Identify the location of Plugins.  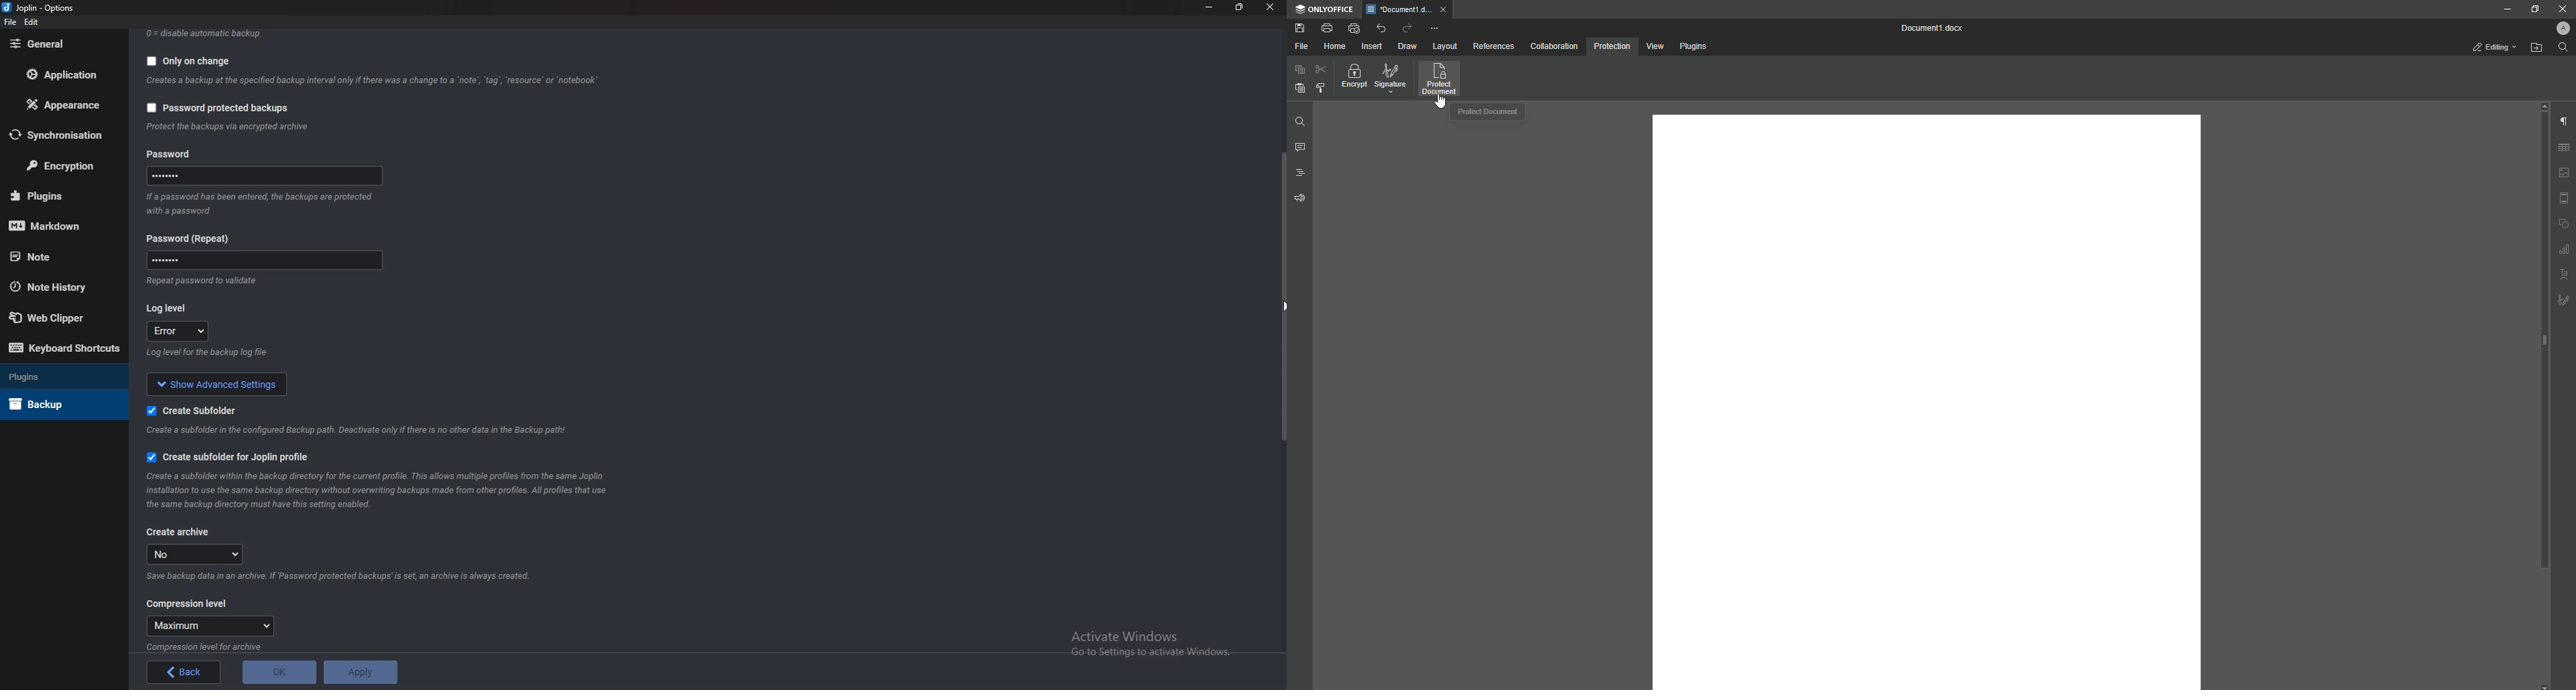
(54, 375).